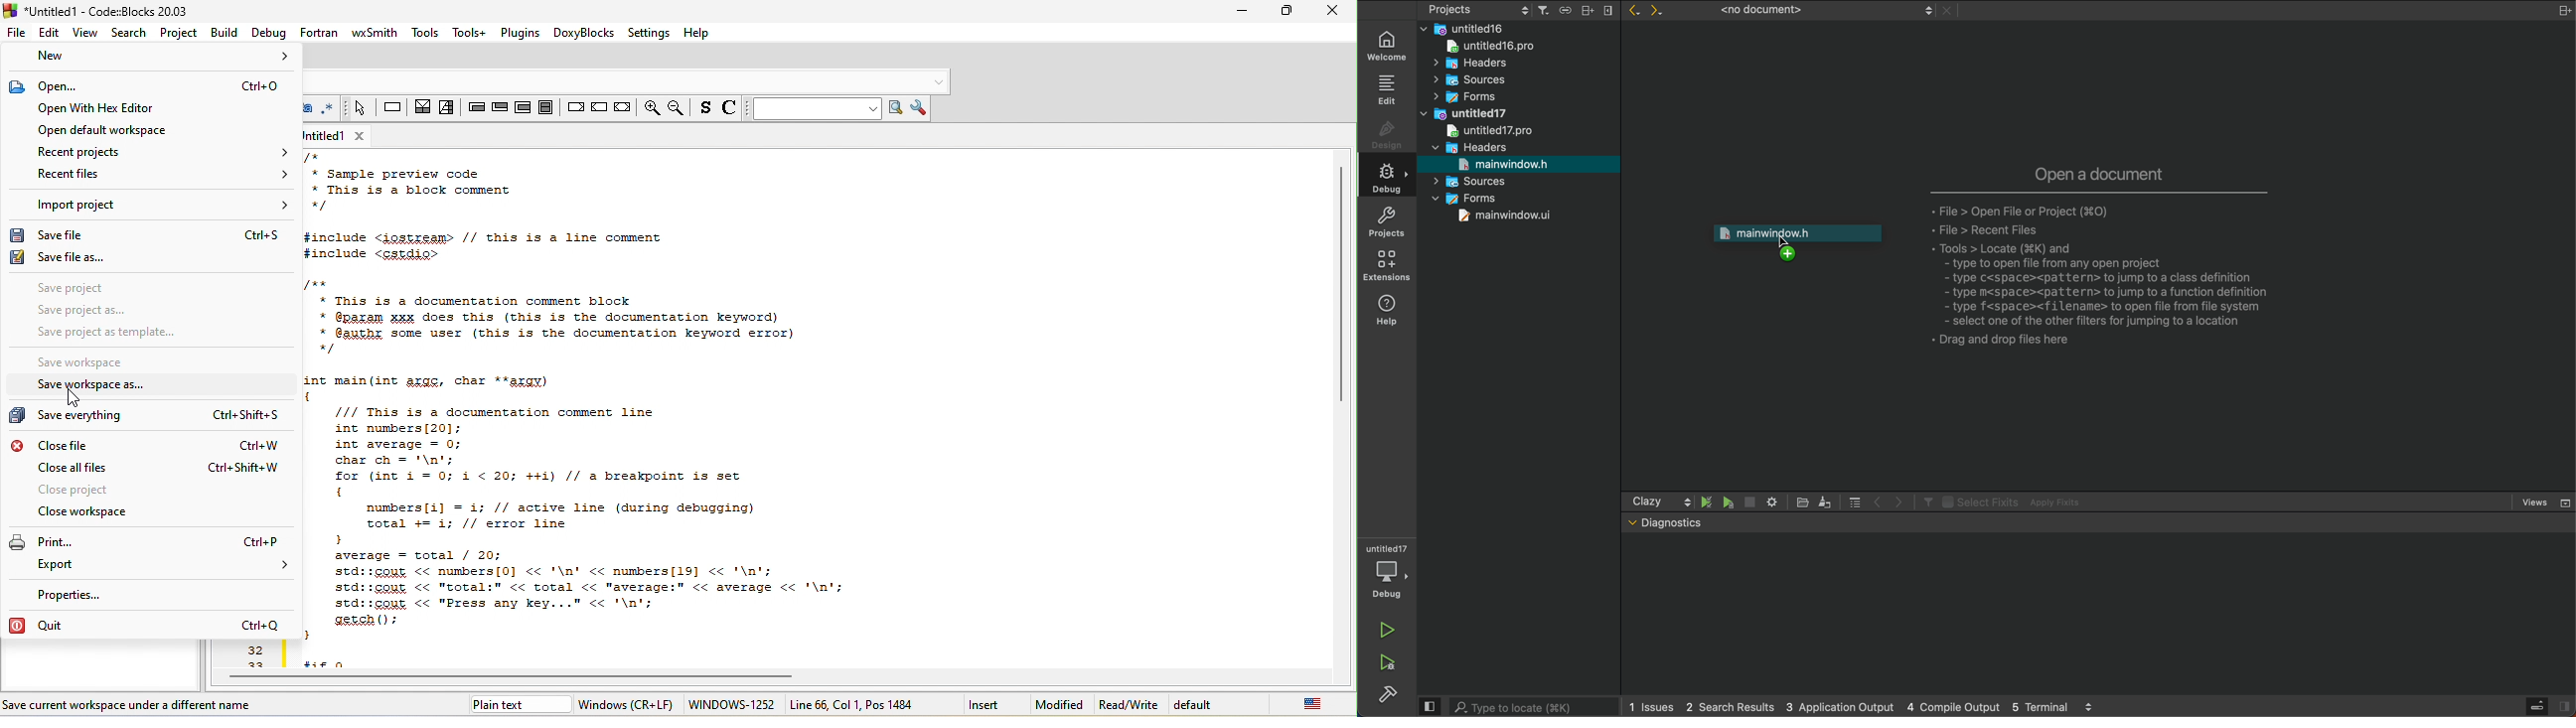 The image size is (2576, 728). What do you see at coordinates (503, 707) in the screenshot?
I see `plain text` at bounding box center [503, 707].